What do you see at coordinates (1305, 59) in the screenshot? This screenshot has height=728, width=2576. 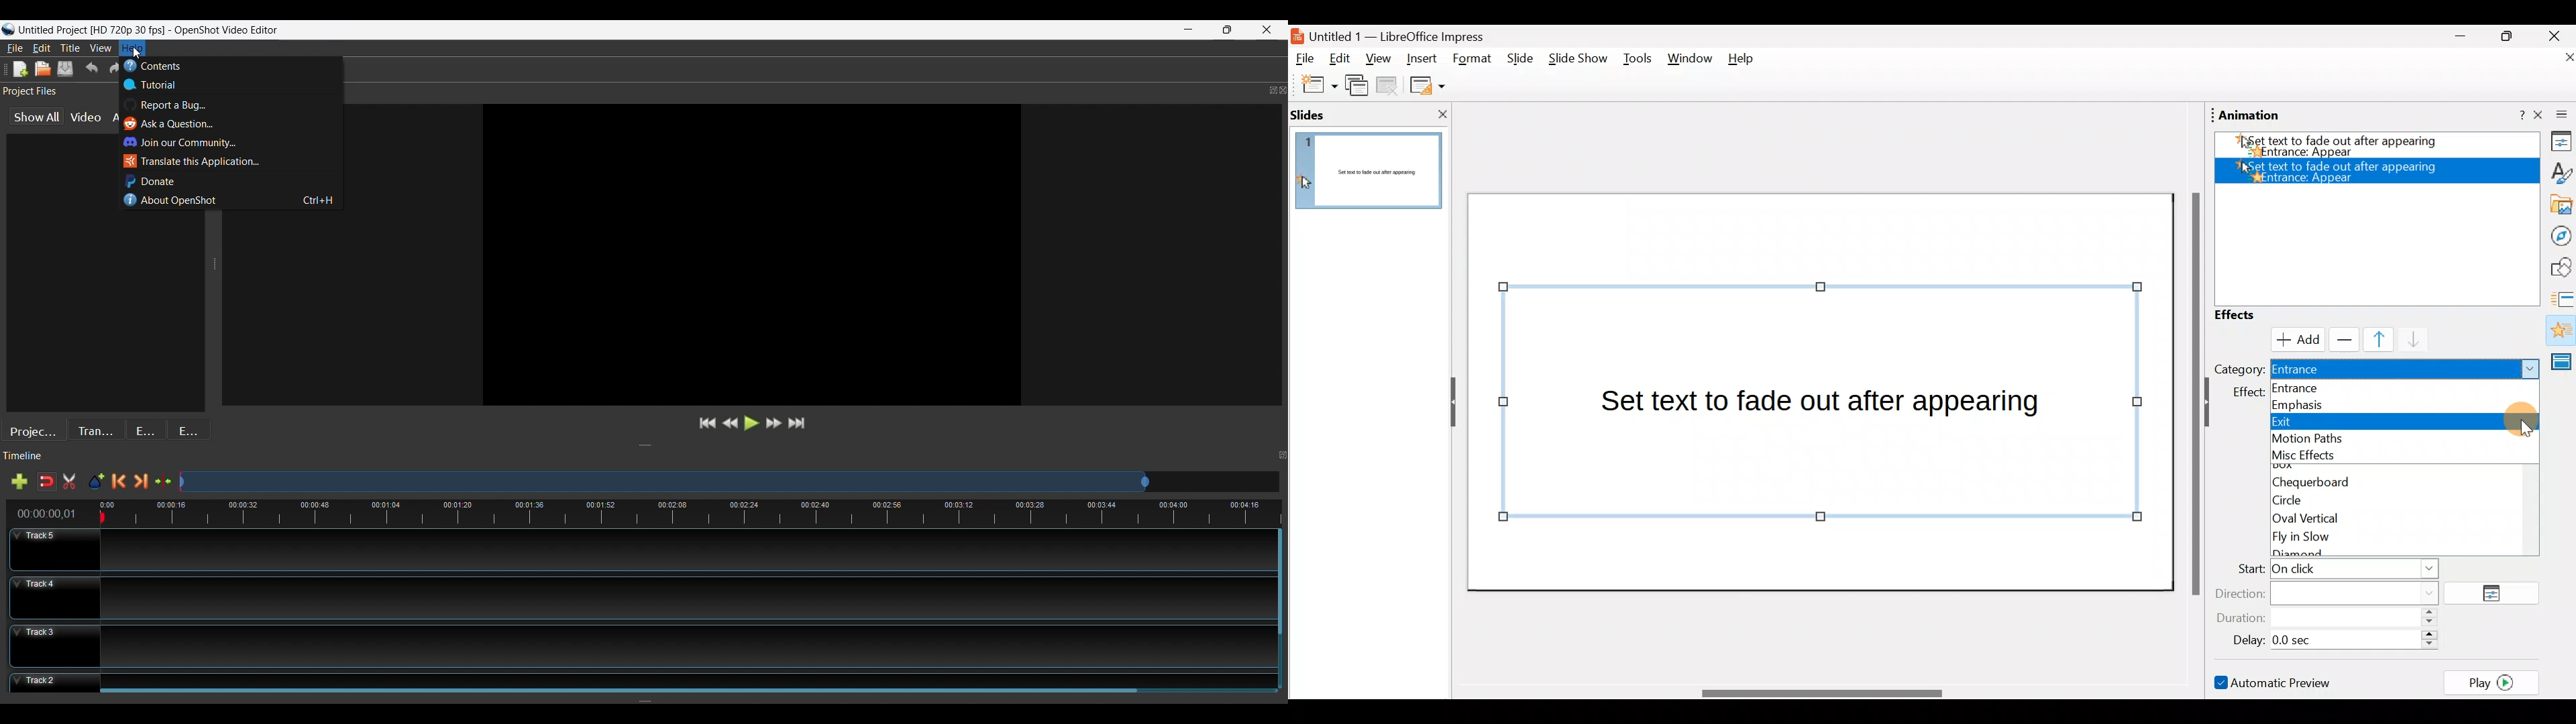 I see `File` at bounding box center [1305, 59].